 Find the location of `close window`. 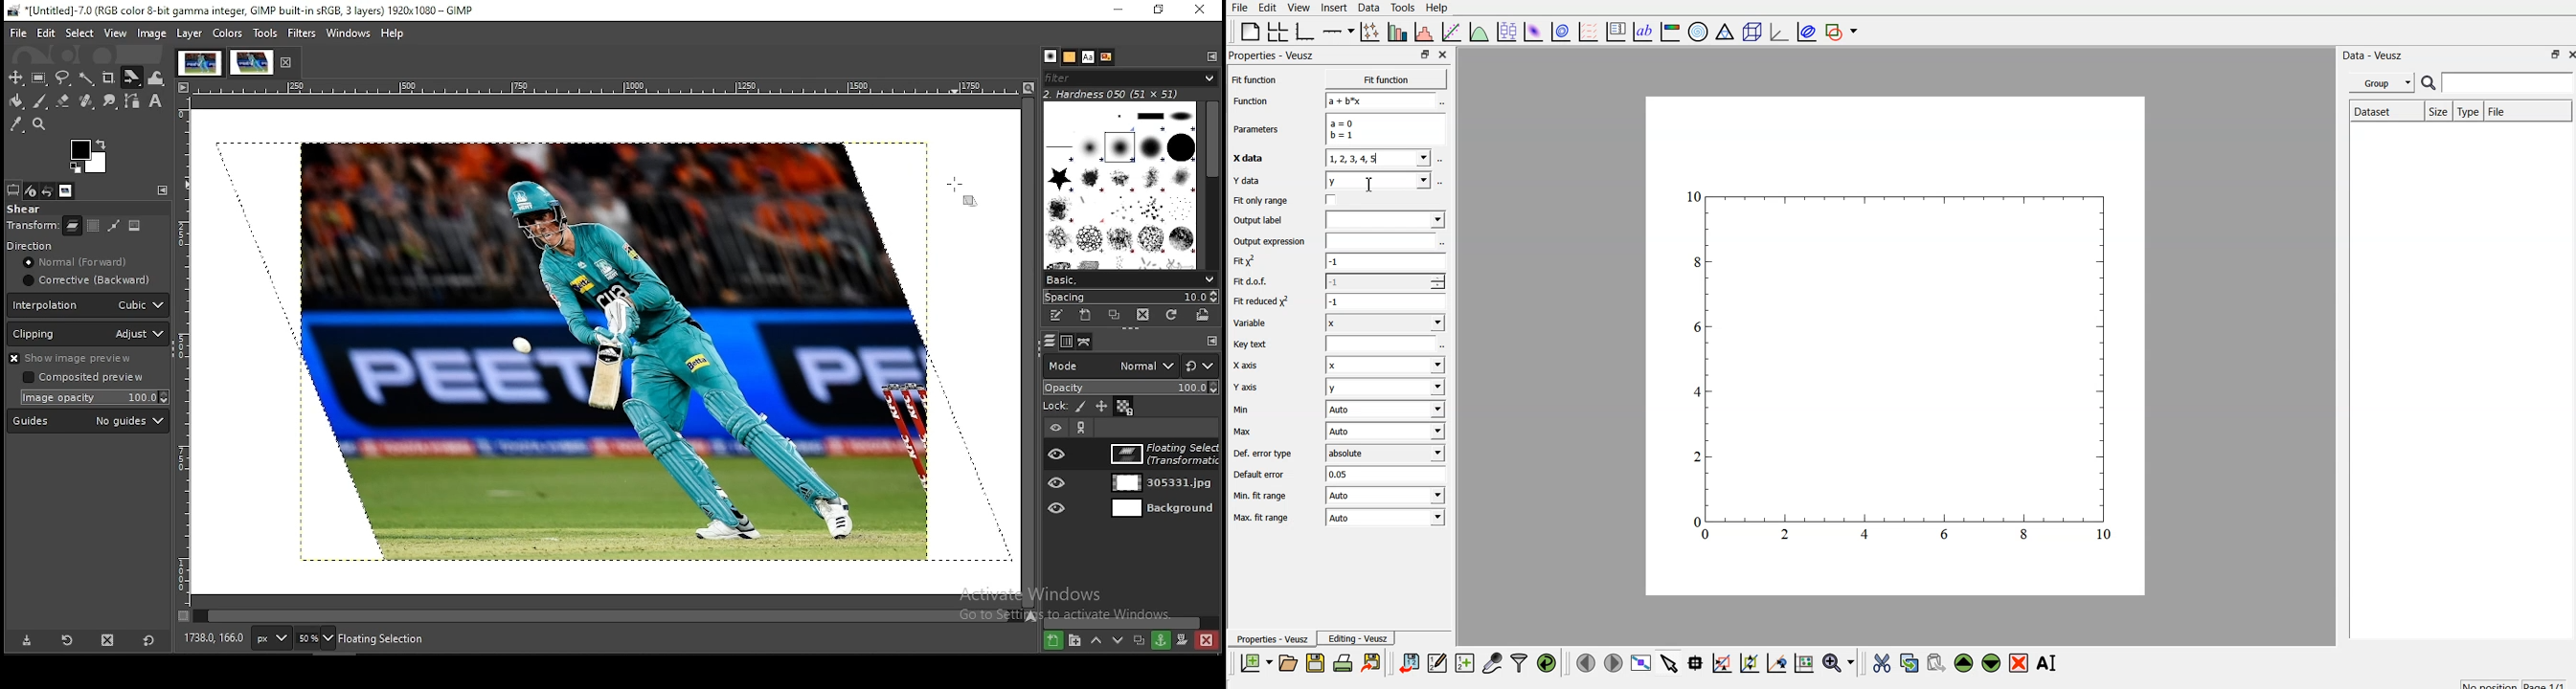

close window is located at coordinates (1196, 11).